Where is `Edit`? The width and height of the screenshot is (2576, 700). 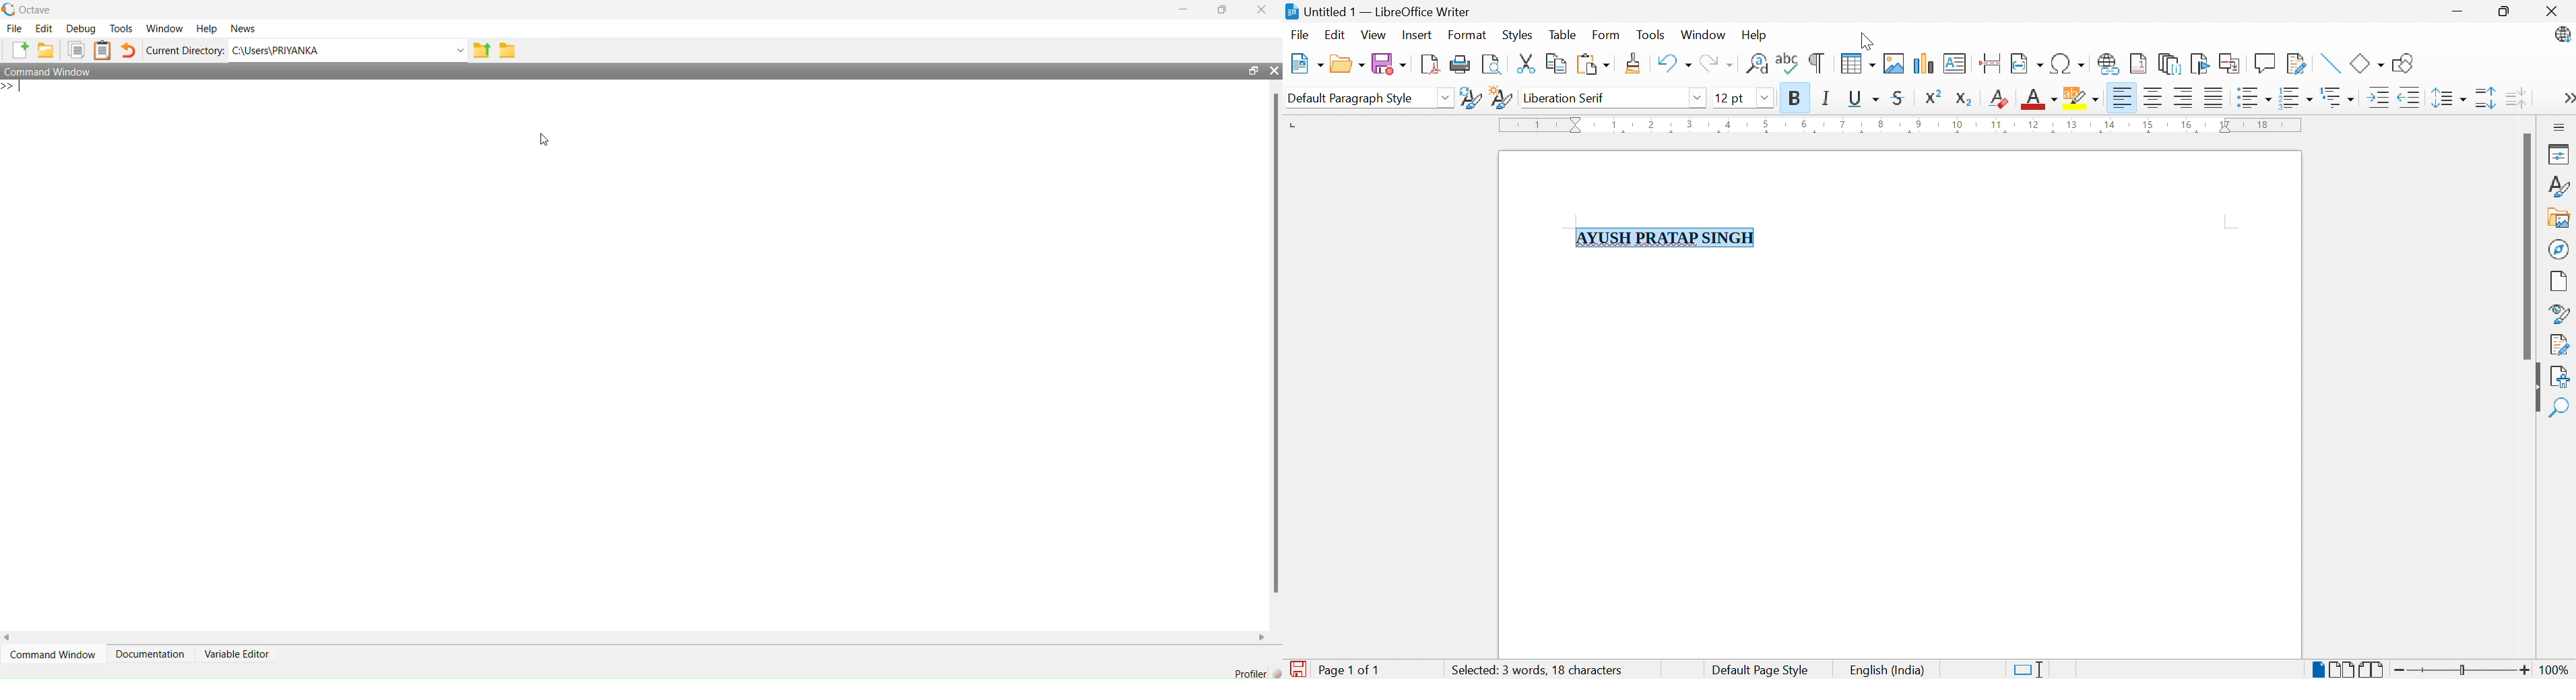
Edit is located at coordinates (1336, 34).